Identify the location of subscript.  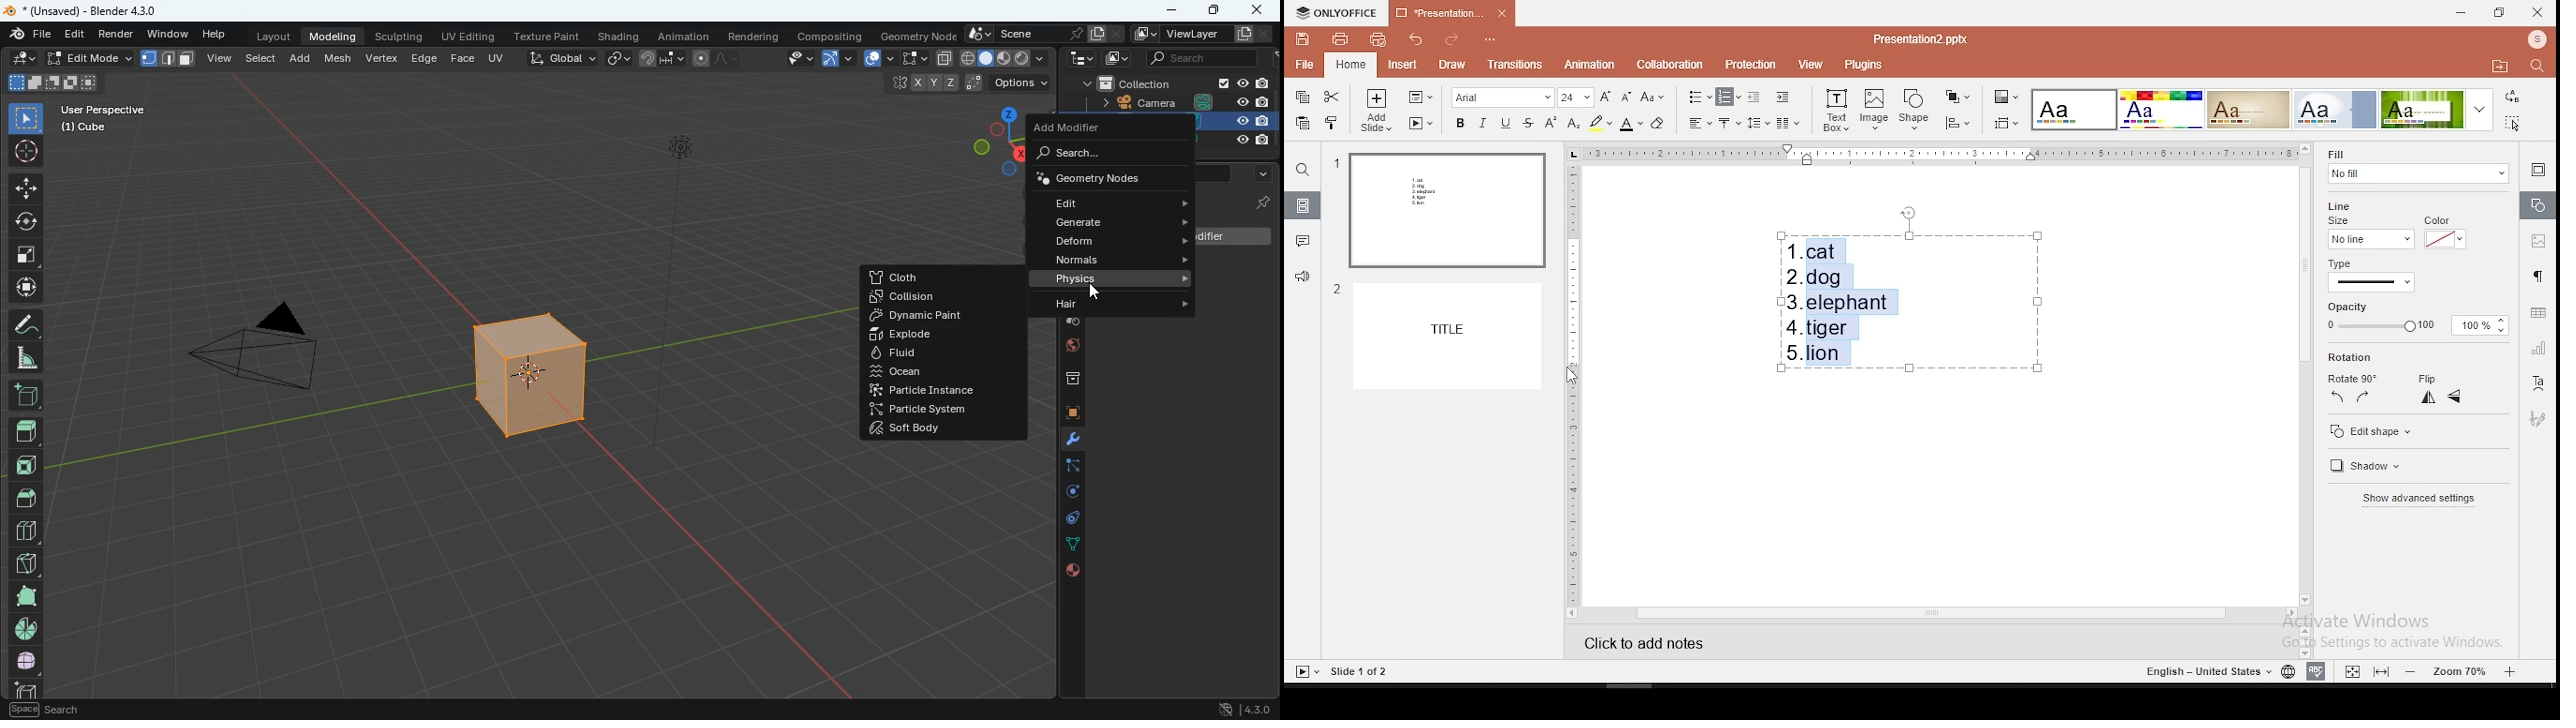
(1572, 124).